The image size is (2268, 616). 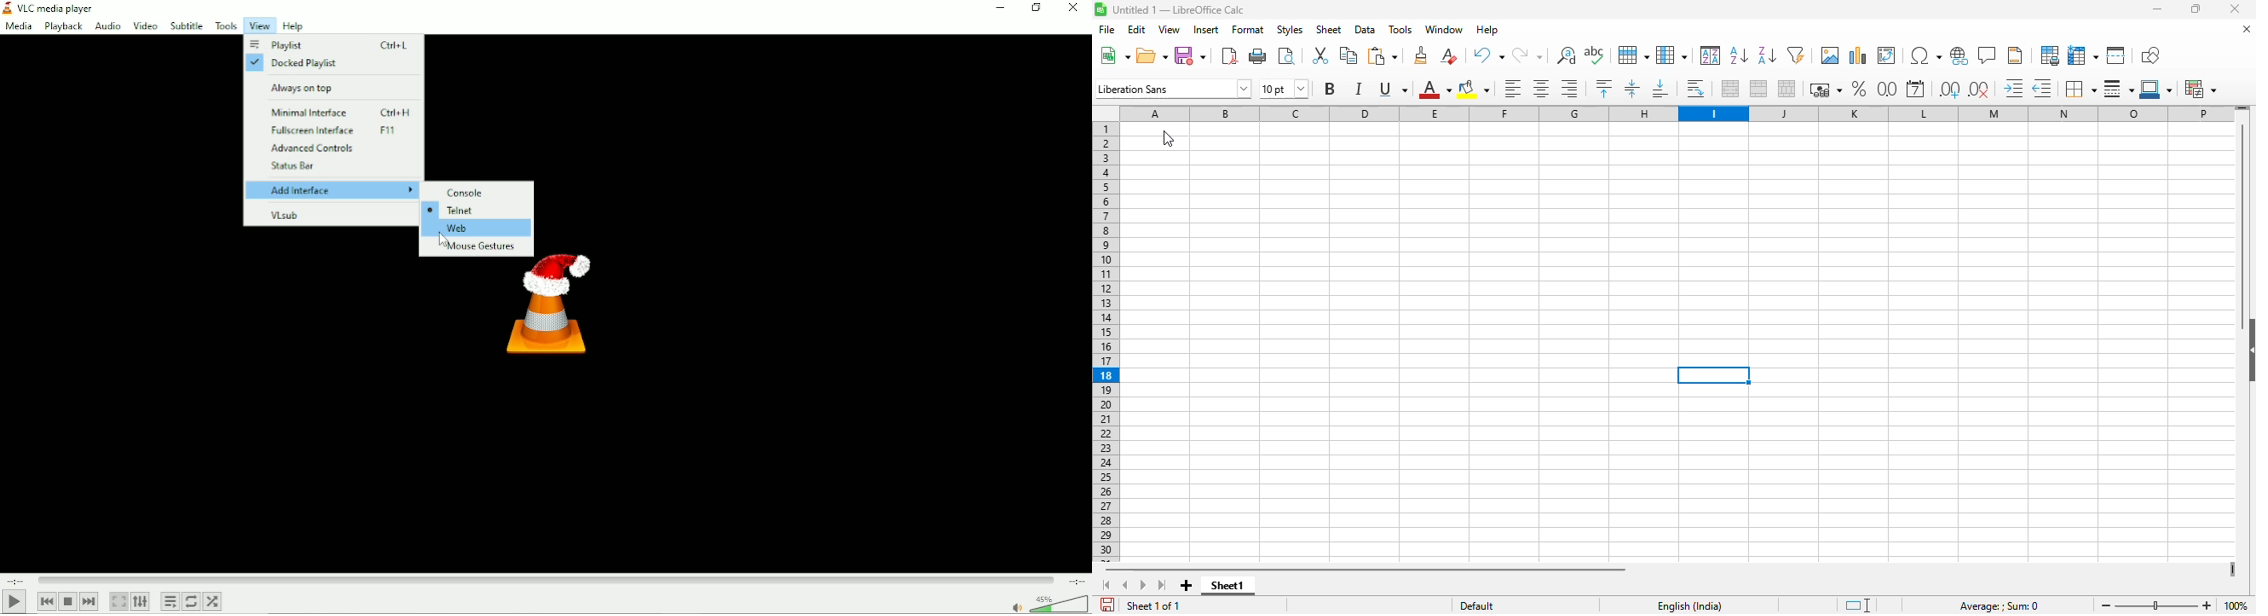 I want to click on Elapsed time, so click(x=17, y=580).